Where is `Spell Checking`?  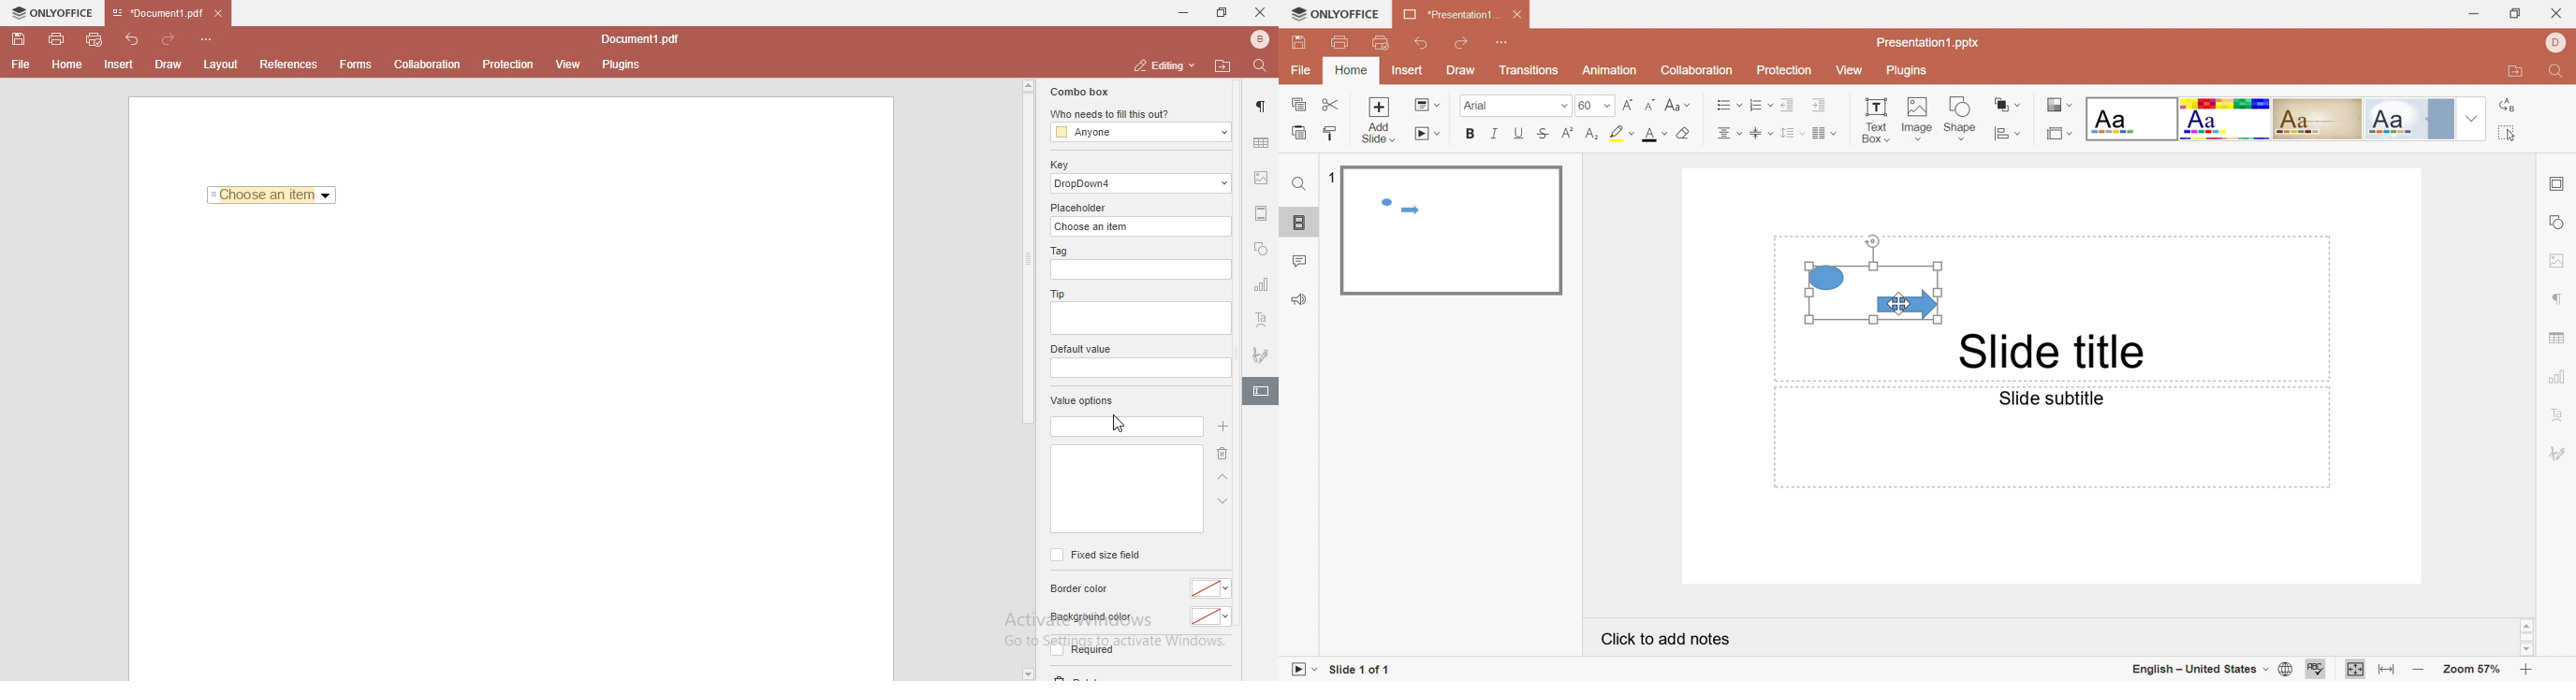 Spell Checking is located at coordinates (2318, 671).